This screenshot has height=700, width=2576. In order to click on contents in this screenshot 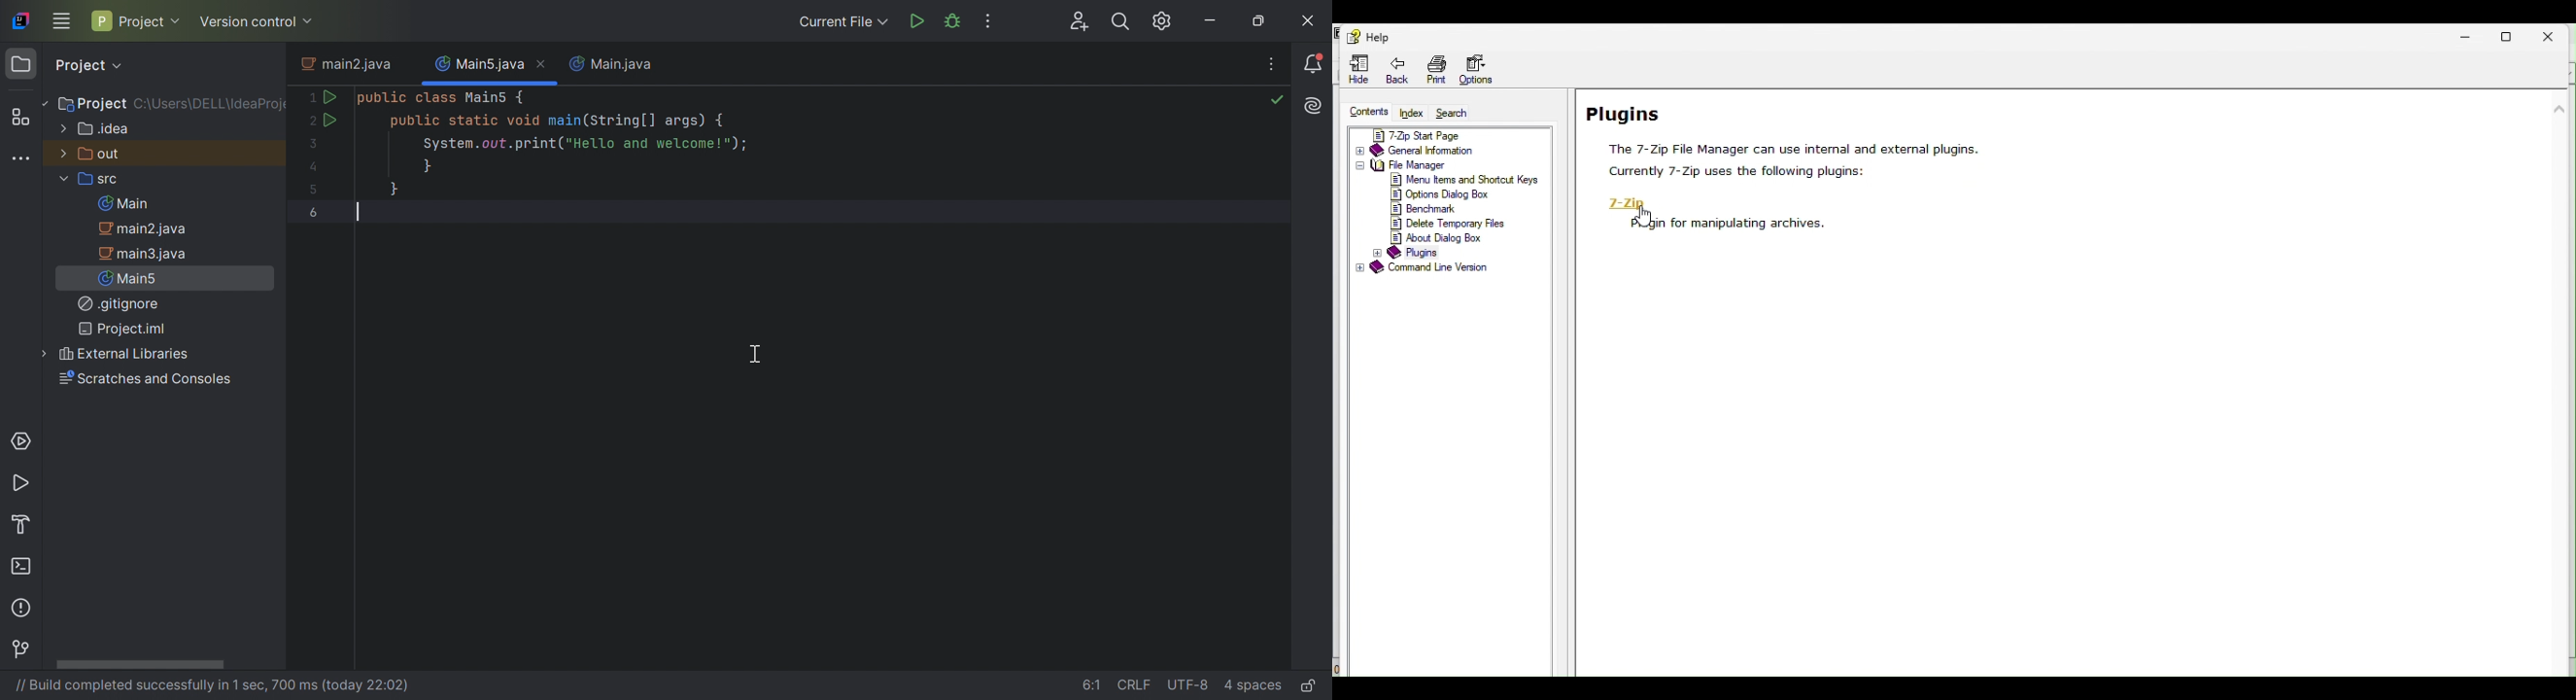, I will do `click(1368, 110)`.